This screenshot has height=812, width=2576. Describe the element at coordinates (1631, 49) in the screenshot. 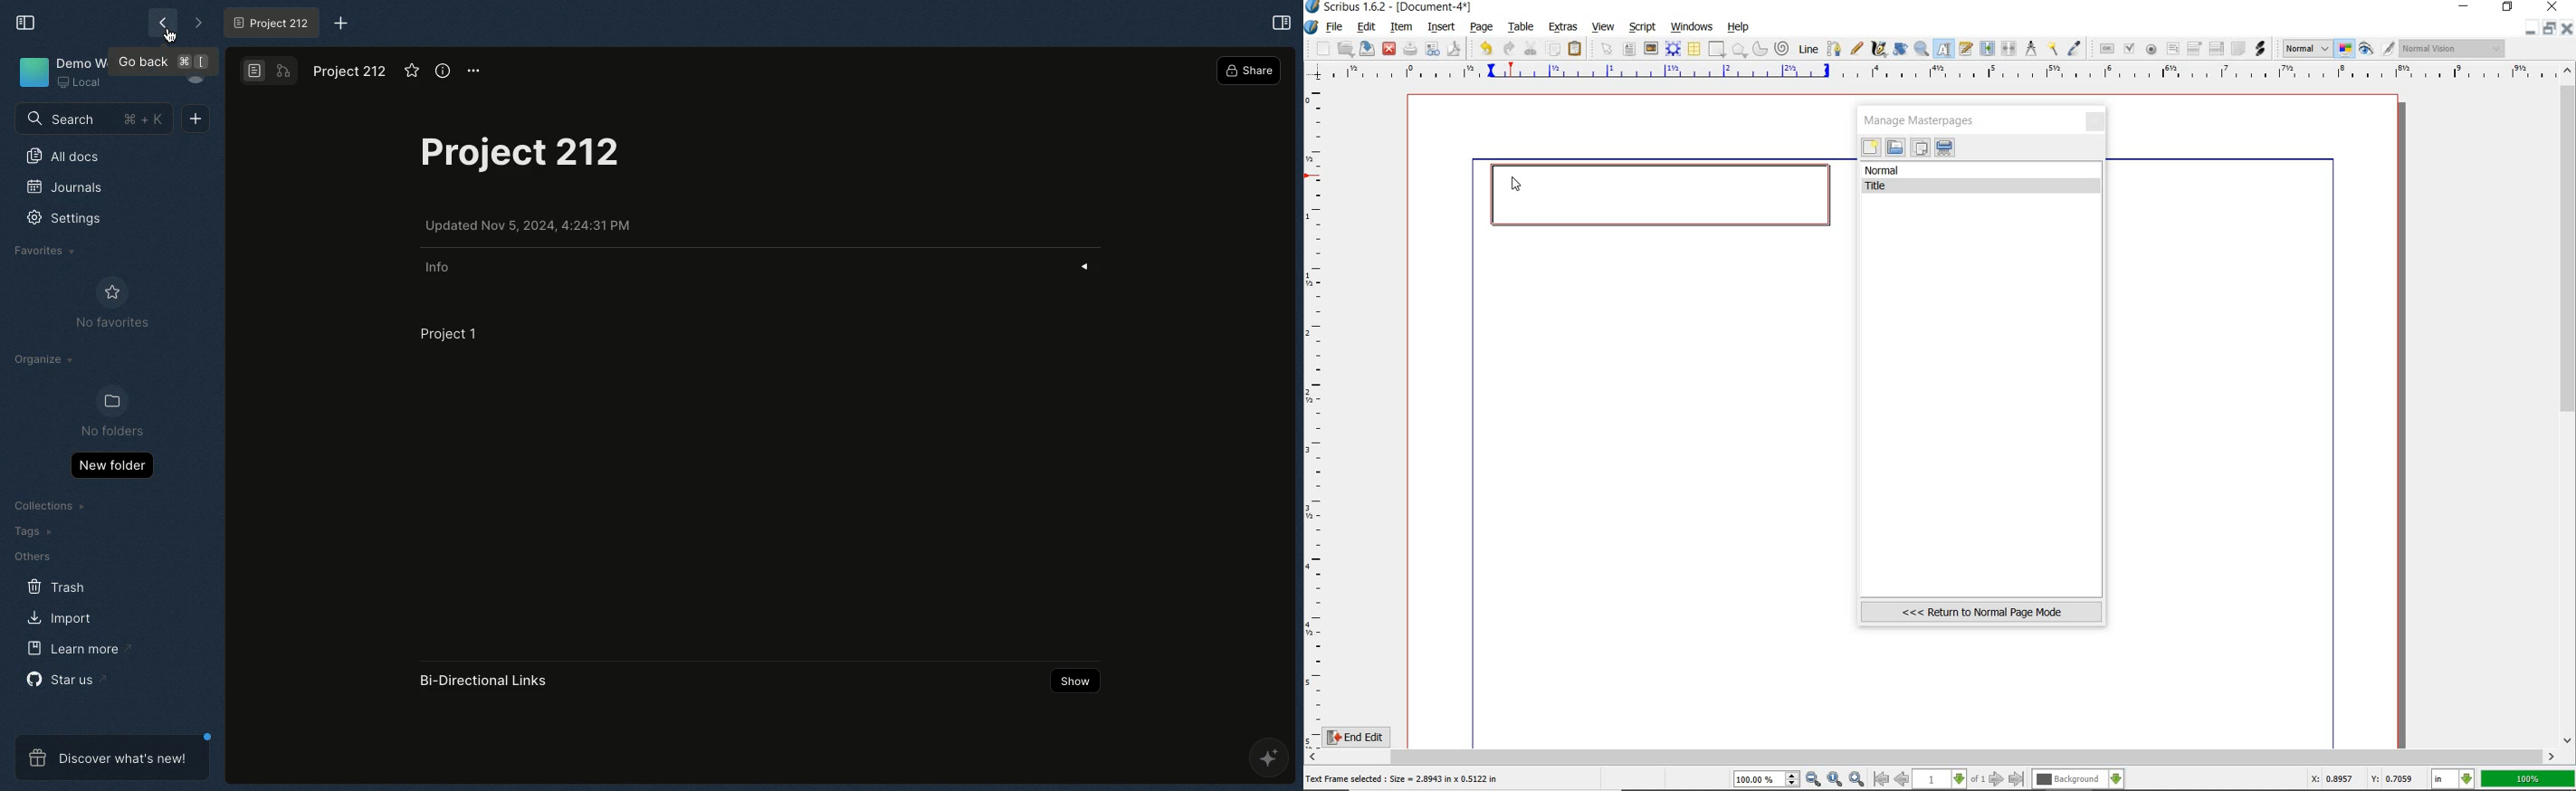

I see `text frame` at that location.